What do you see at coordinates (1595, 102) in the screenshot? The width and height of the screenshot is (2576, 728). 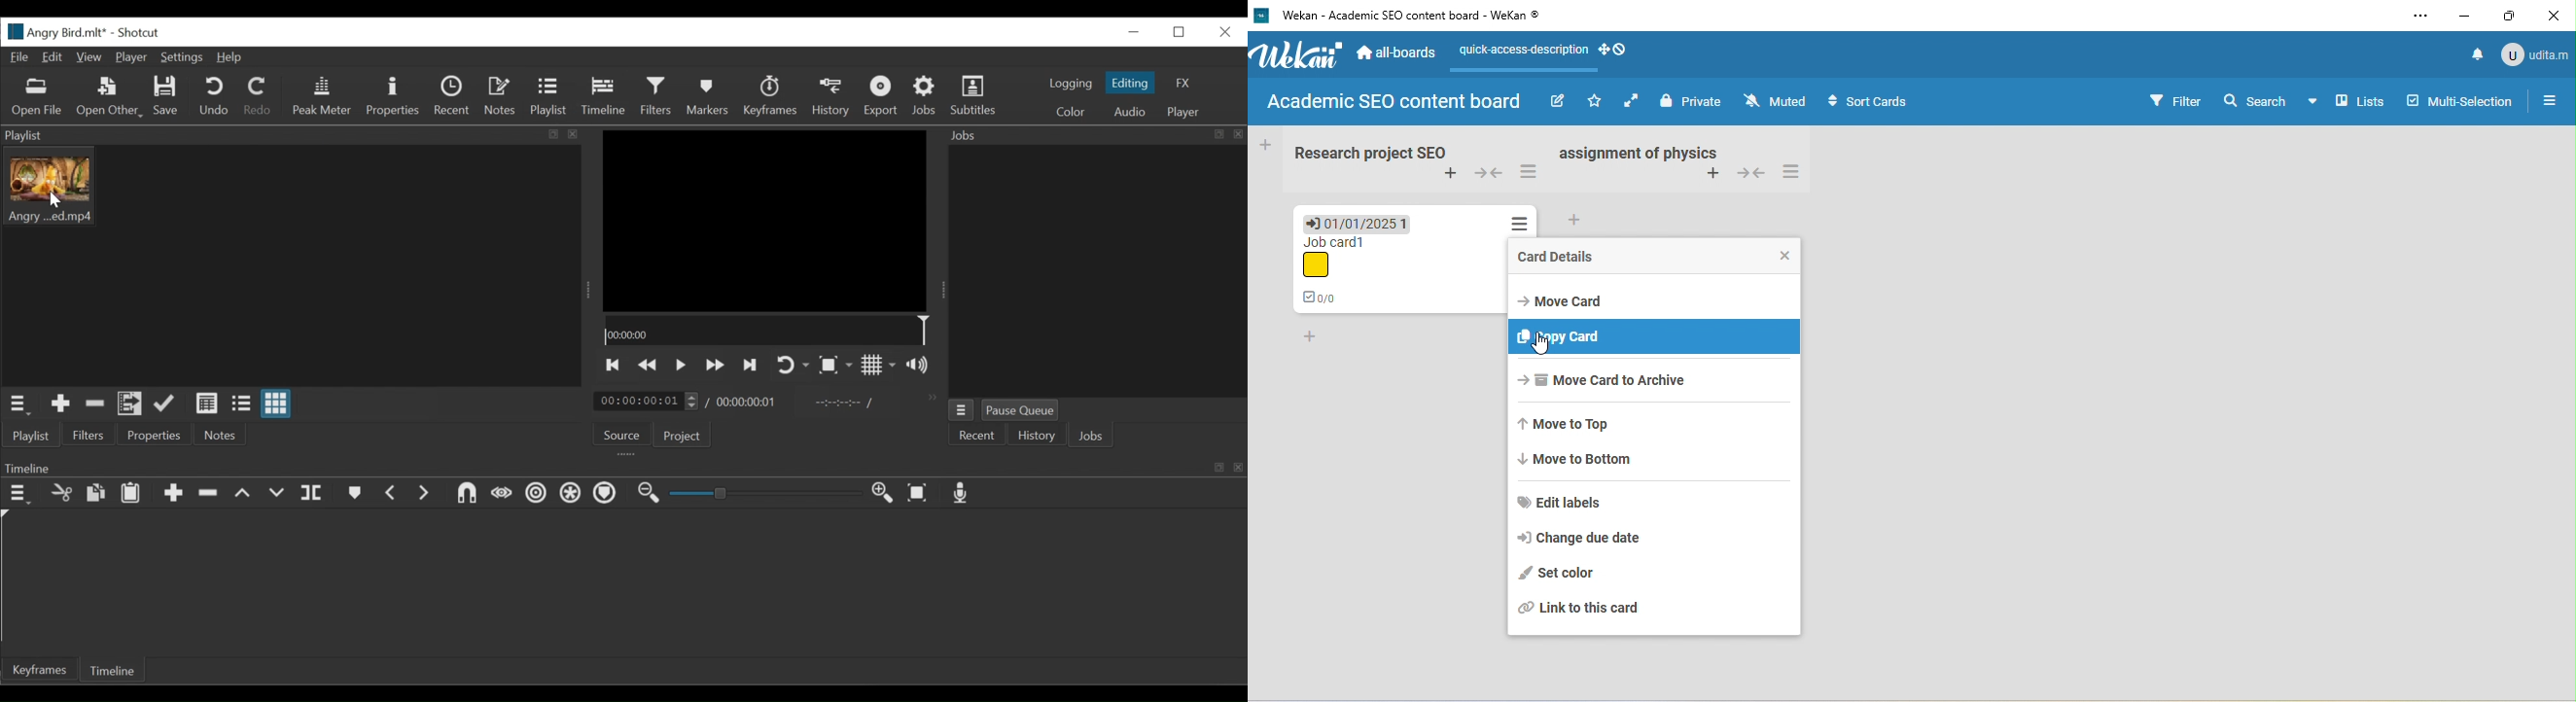 I see `click to star` at bounding box center [1595, 102].